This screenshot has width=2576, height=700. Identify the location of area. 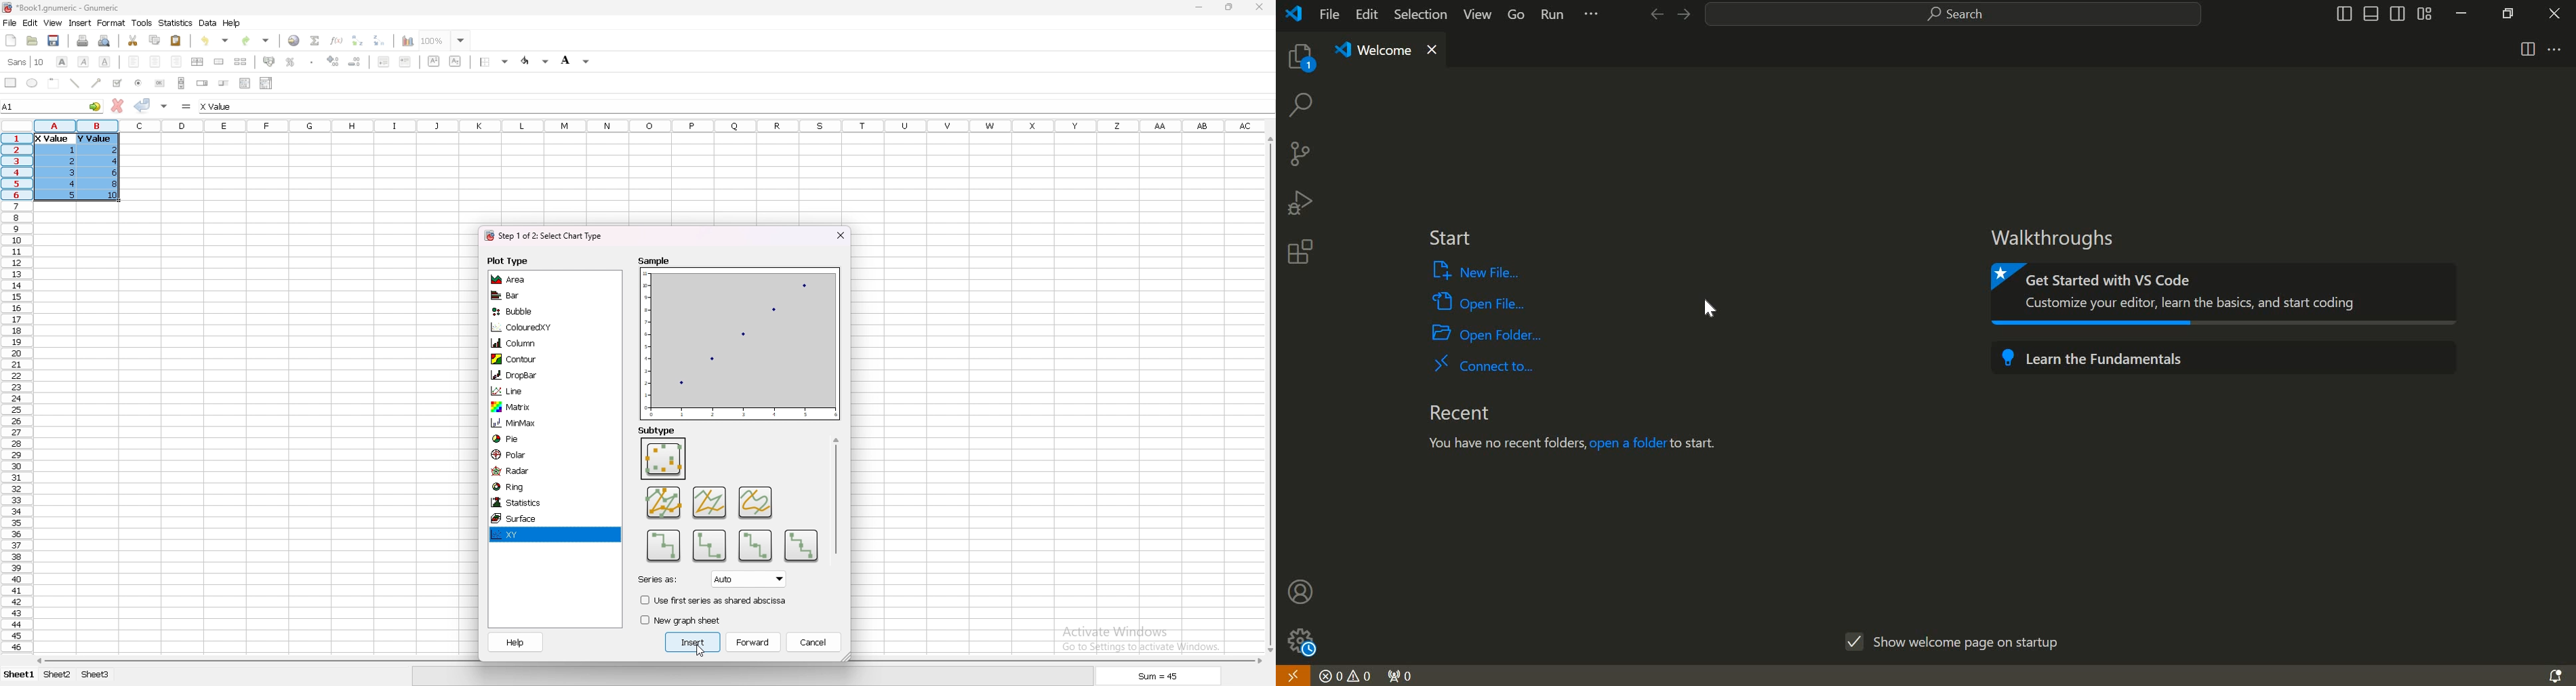
(528, 279).